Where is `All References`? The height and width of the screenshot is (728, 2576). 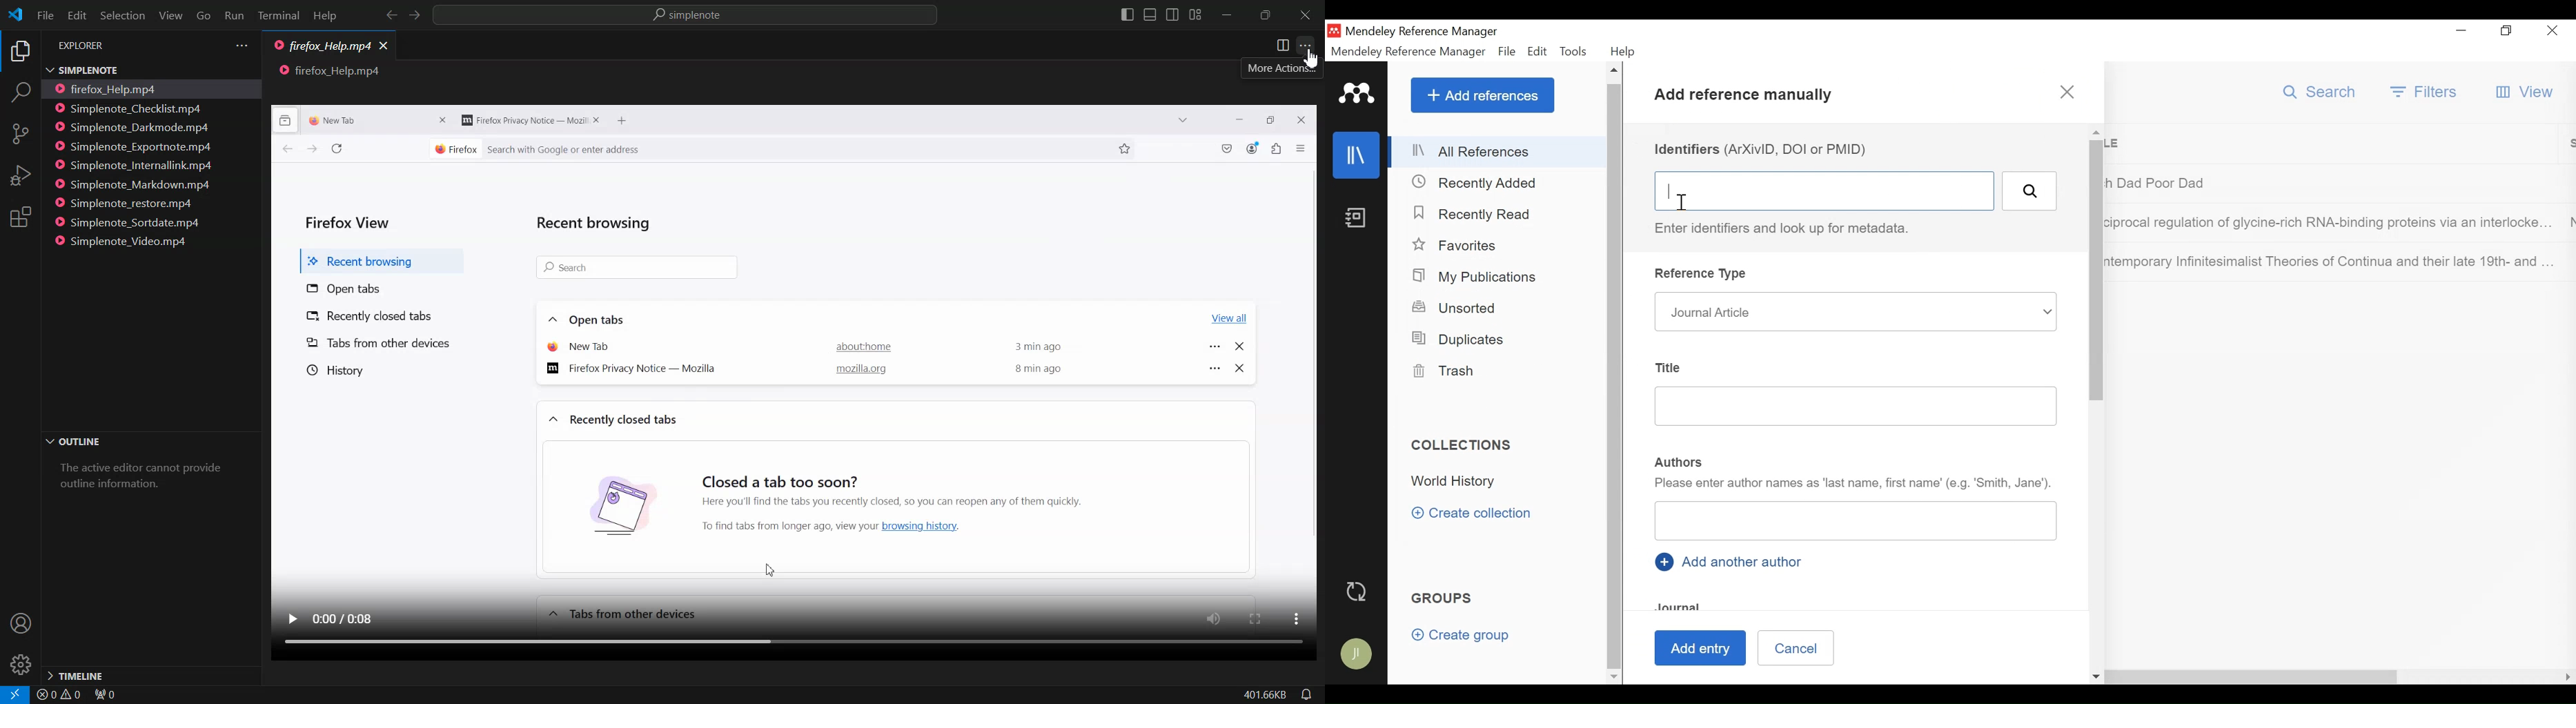
All References is located at coordinates (1498, 153).